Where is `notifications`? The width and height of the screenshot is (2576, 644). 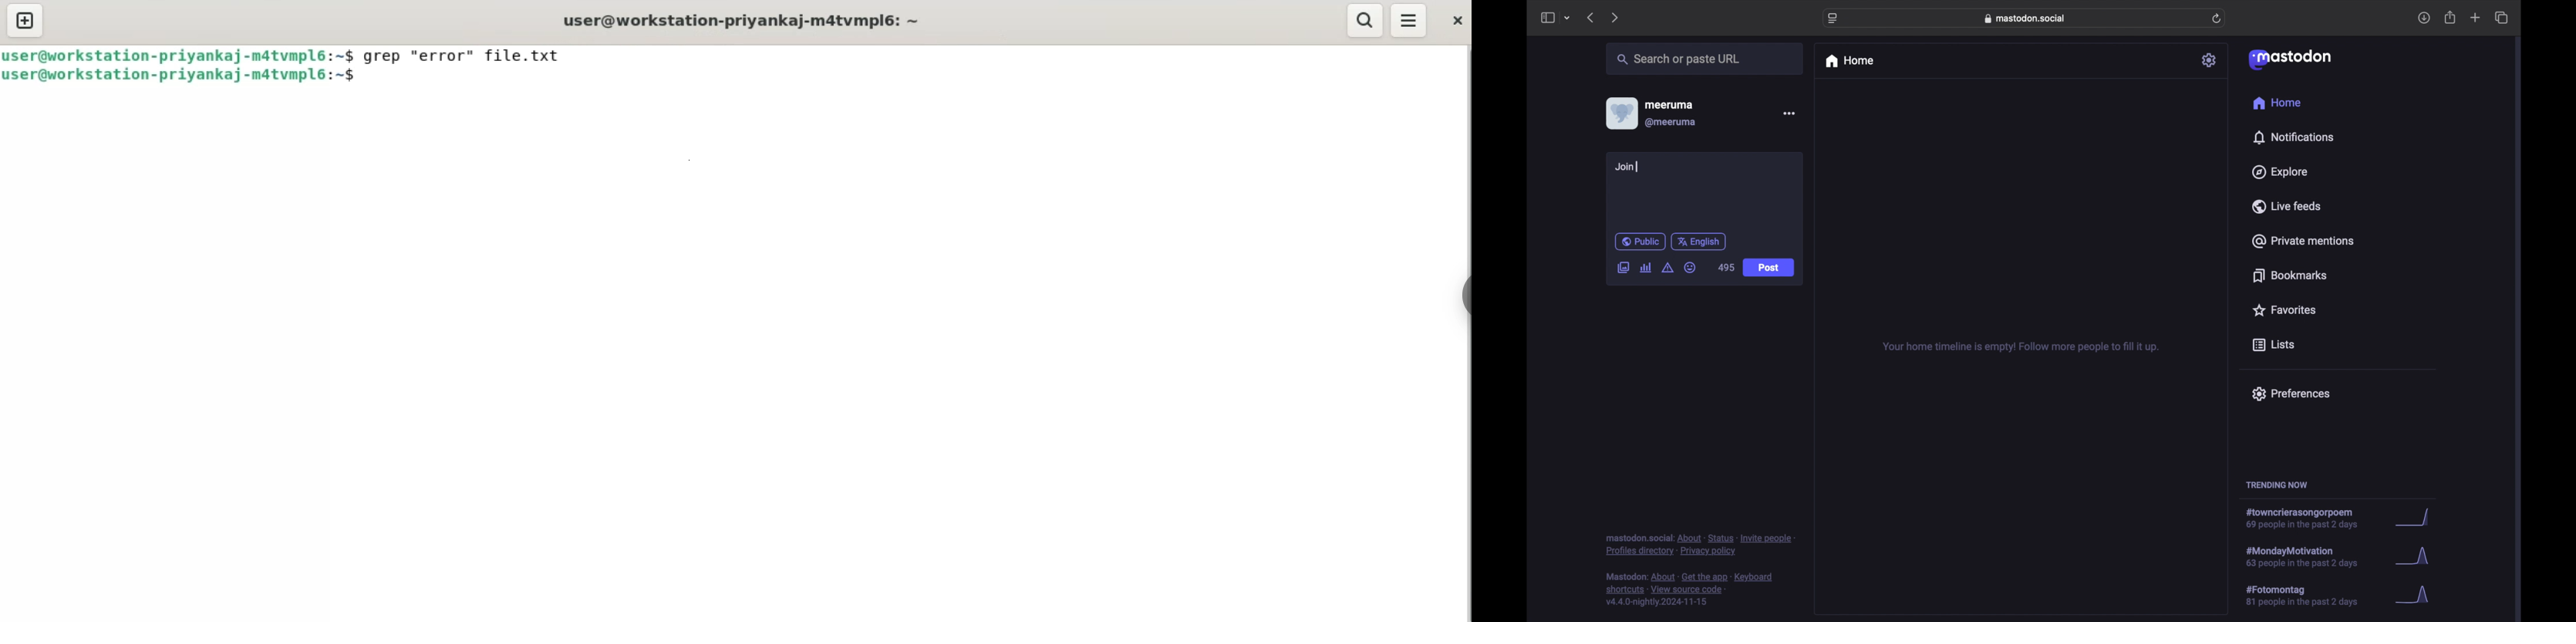 notifications is located at coordinates (2293, 137).